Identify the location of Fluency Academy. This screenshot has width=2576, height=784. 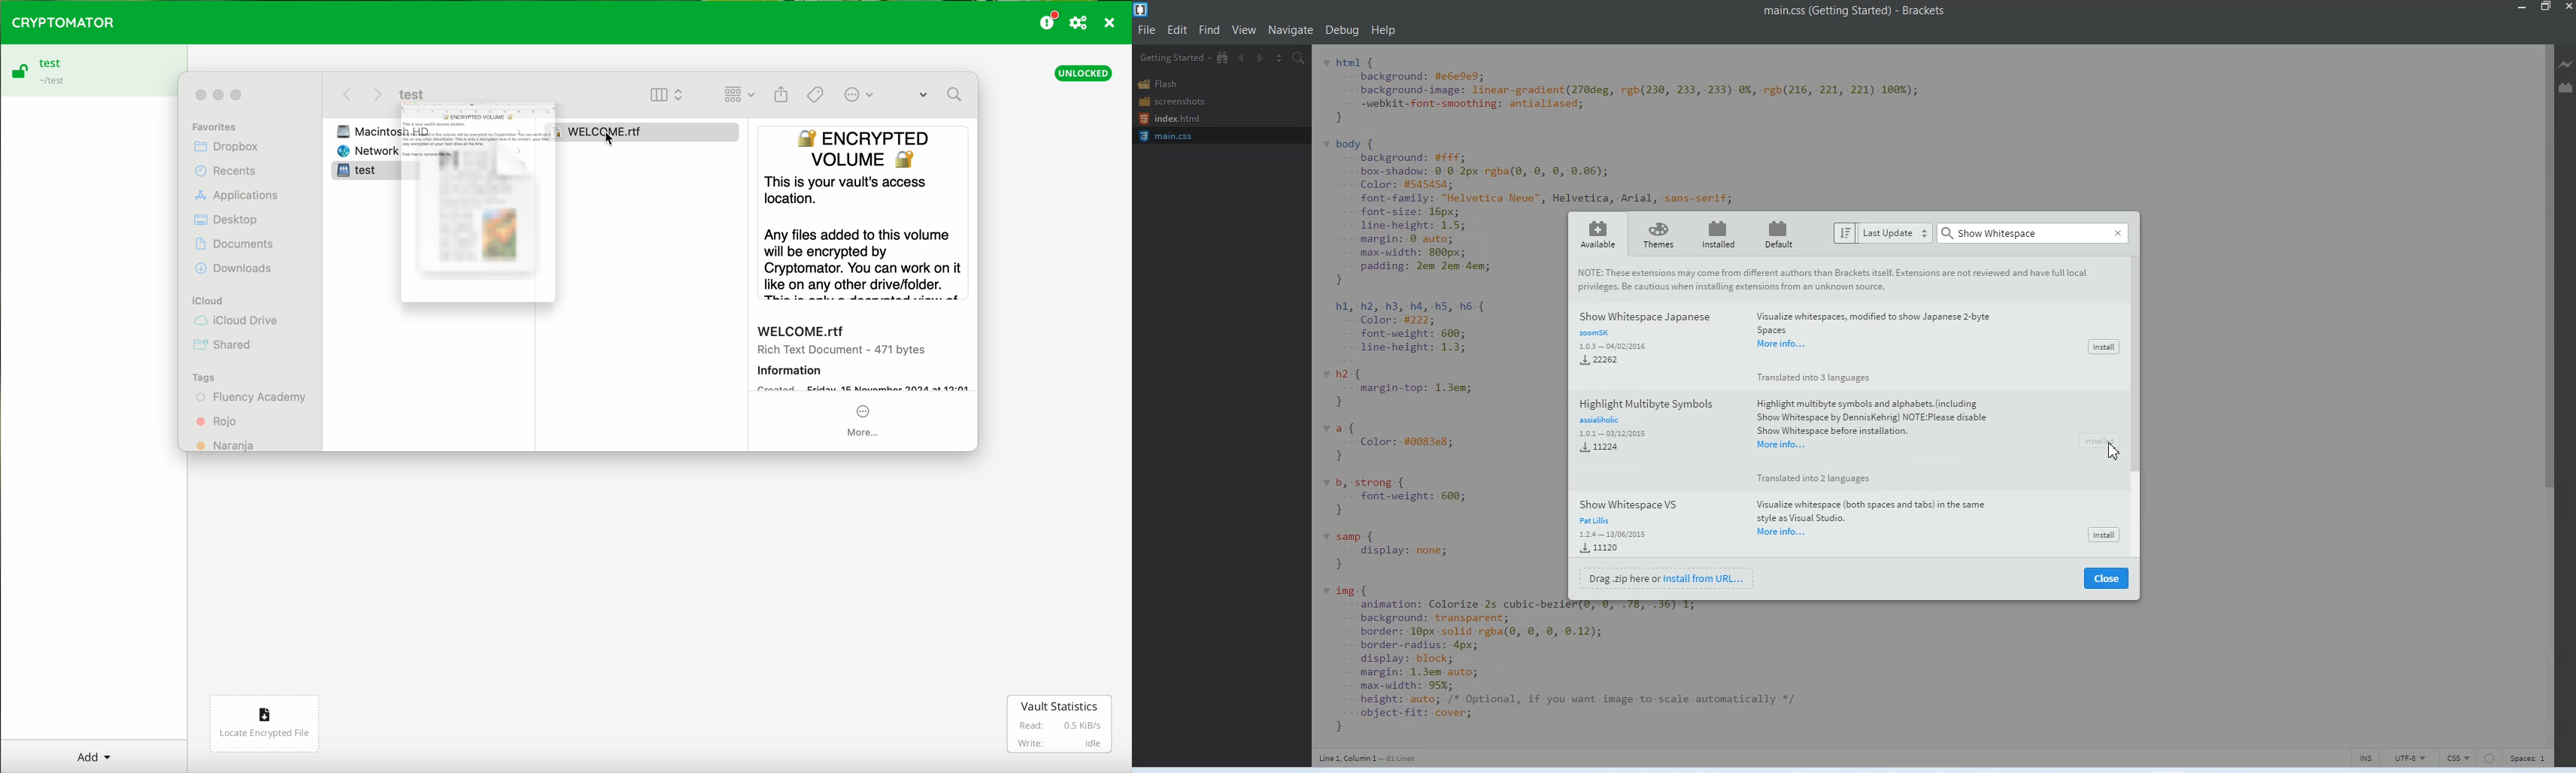
(250, 398).